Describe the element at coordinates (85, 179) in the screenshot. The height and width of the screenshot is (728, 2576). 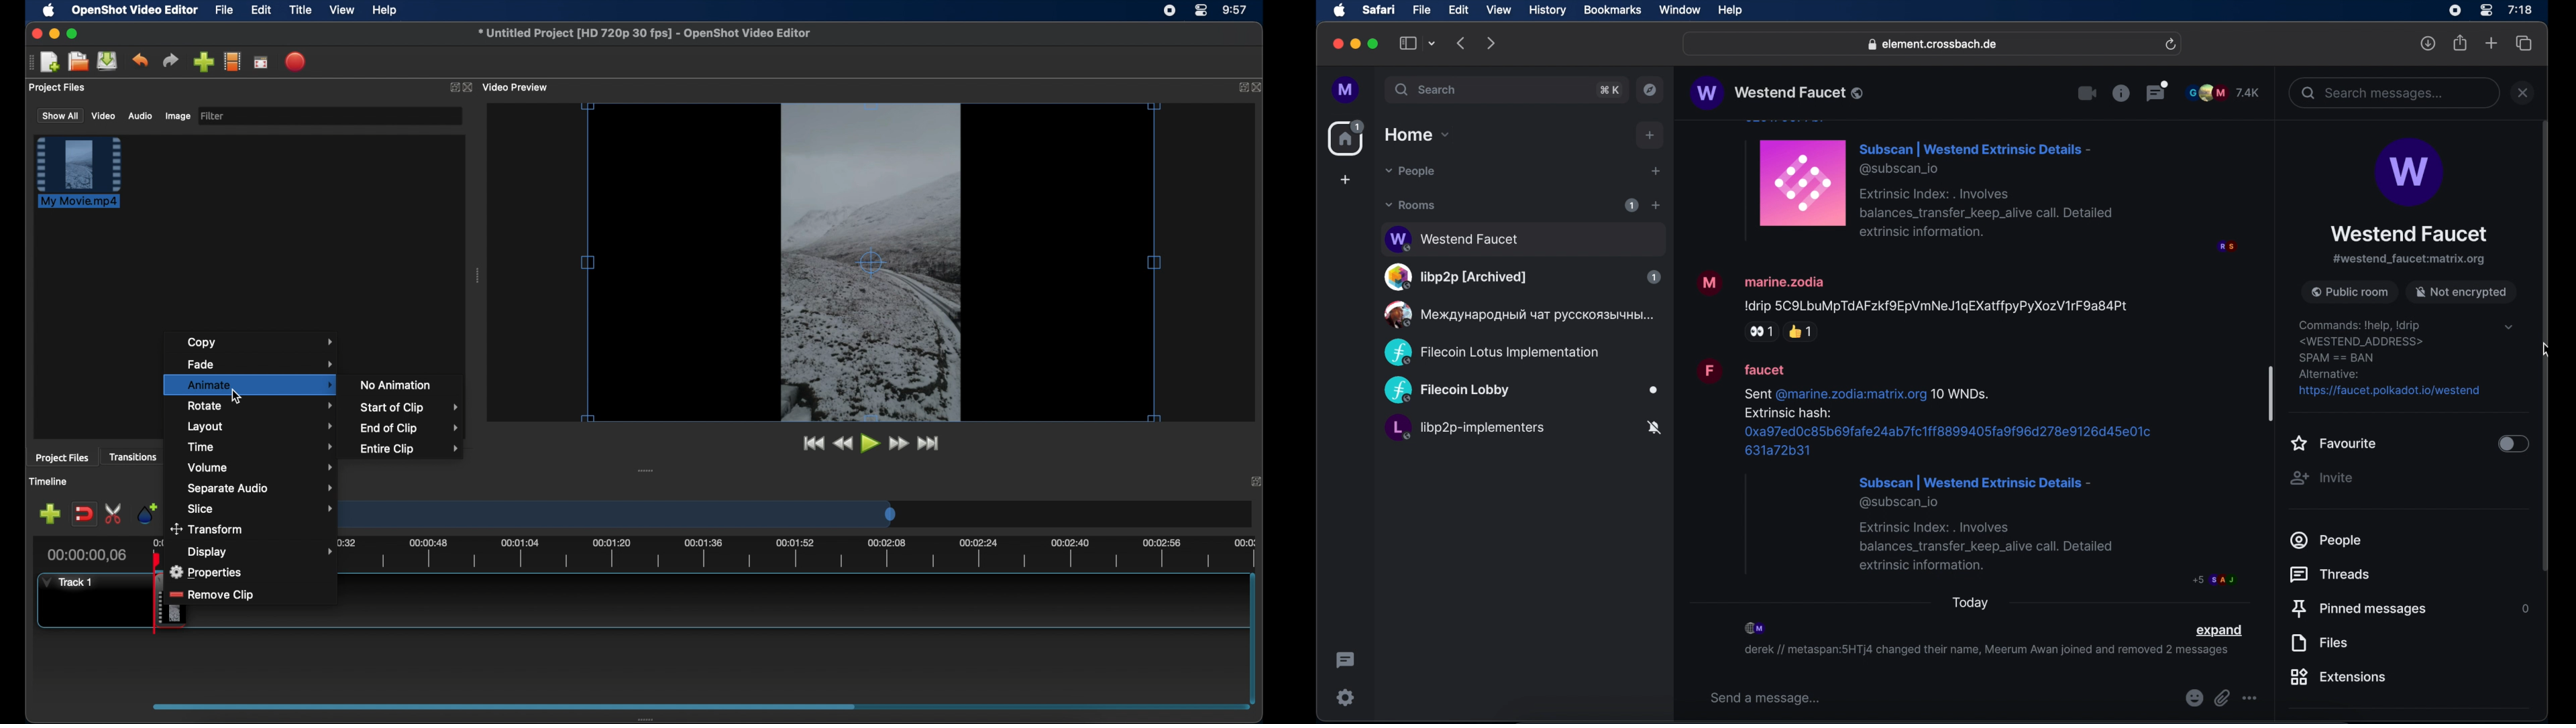
I see `clip highlighted` at that location.